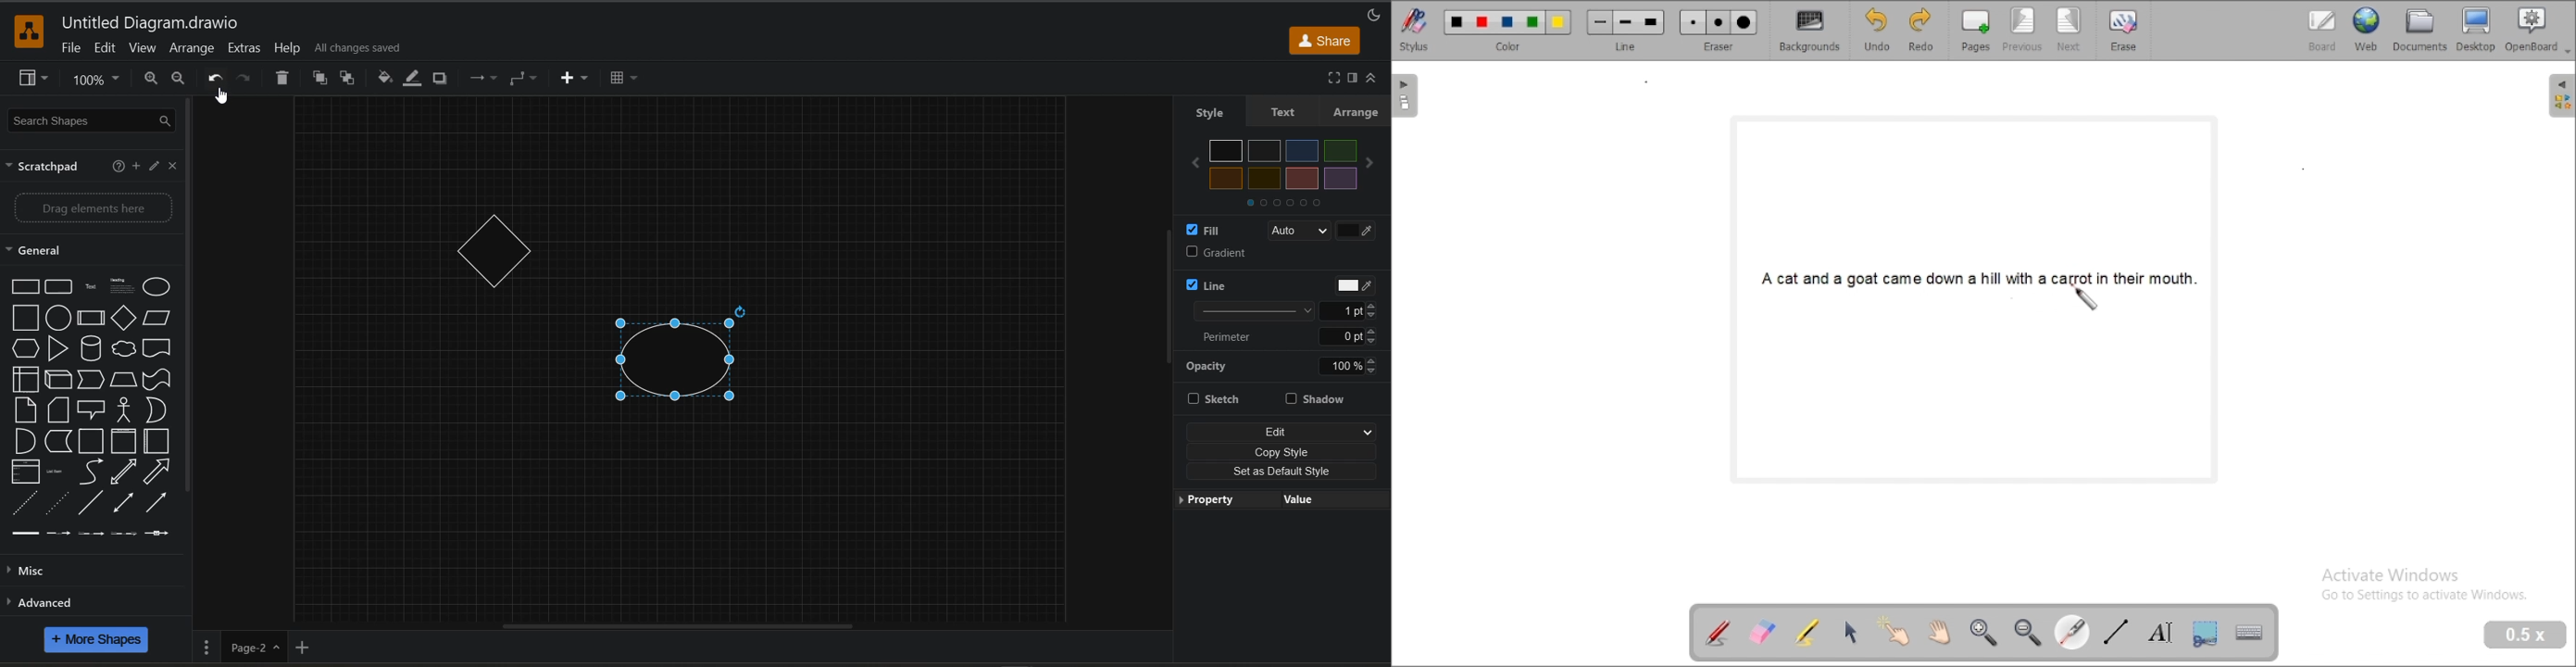 The height and width of the screenshot is (672, 2576). I want to click on openboard, so click(2532, 30).